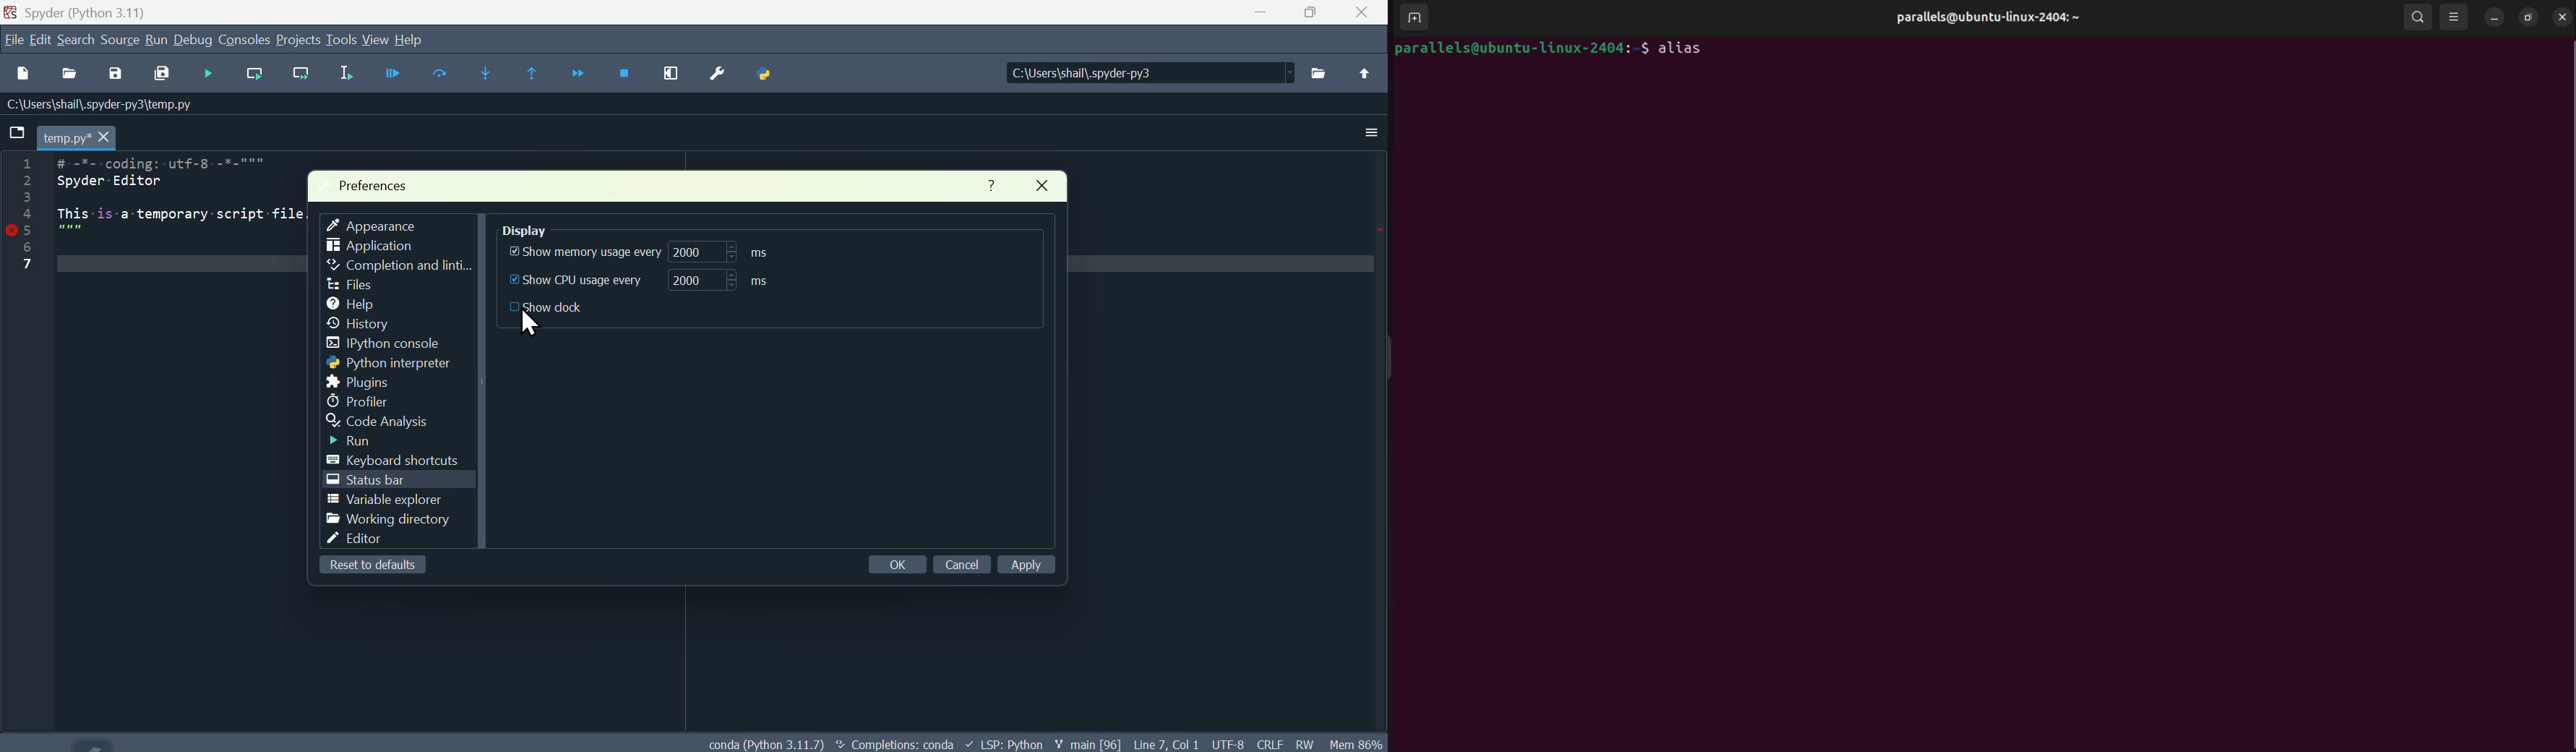 This screenshot has width=2576, height=756. Describe the element at coordinates (2418, 16) in the screenshot. I see `search` at that location.